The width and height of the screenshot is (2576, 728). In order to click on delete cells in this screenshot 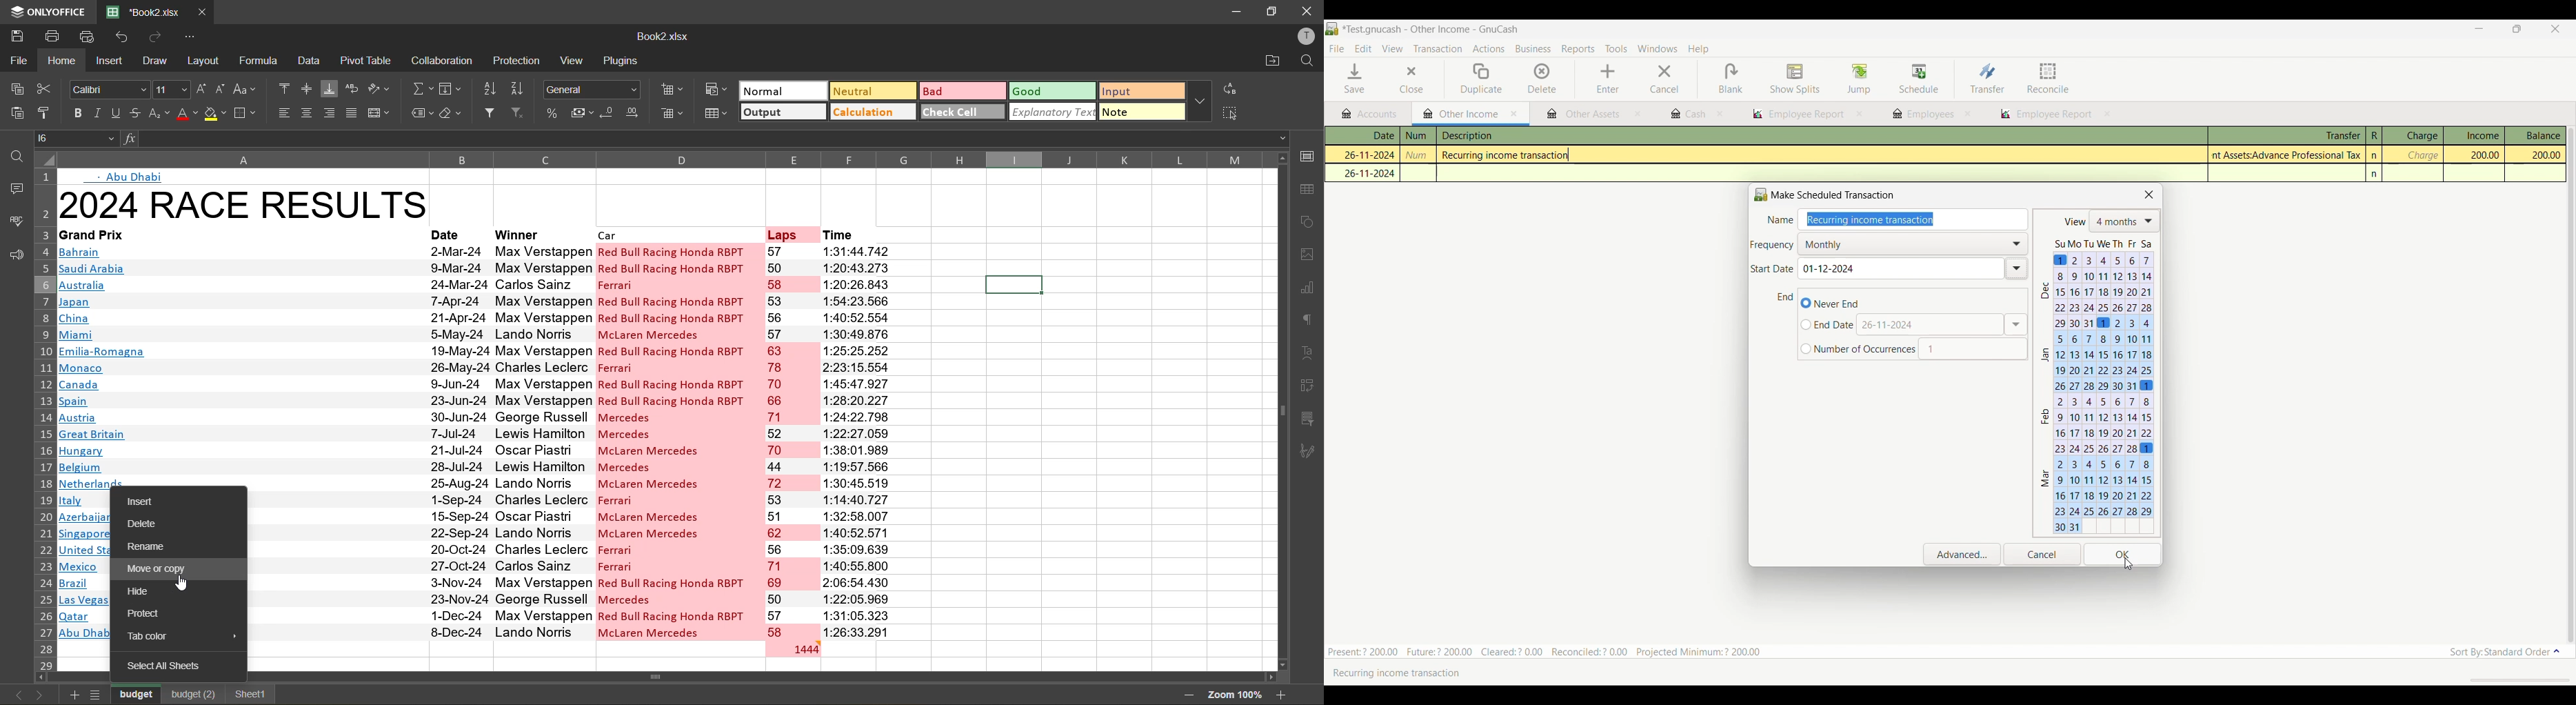, I will do `click(673, 115)`.